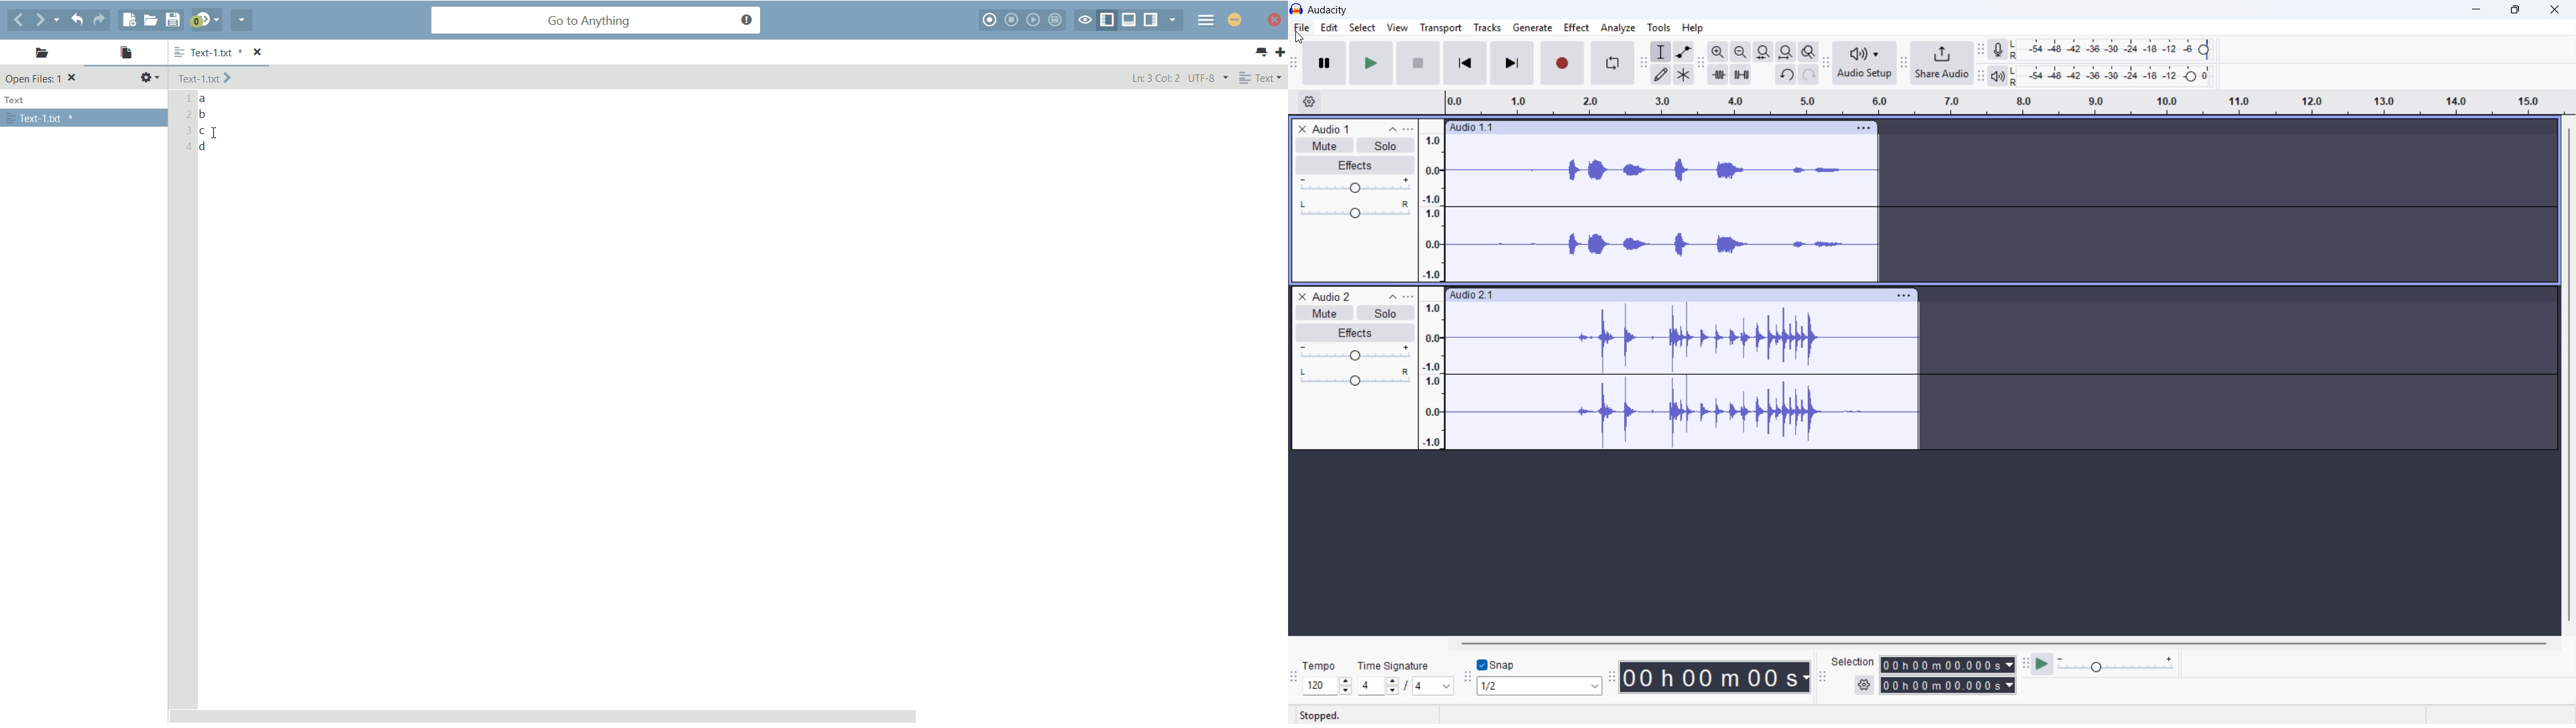 The width and height of the screenshot is (2576, 728). I want to click on Gain, so click(1355, 187).